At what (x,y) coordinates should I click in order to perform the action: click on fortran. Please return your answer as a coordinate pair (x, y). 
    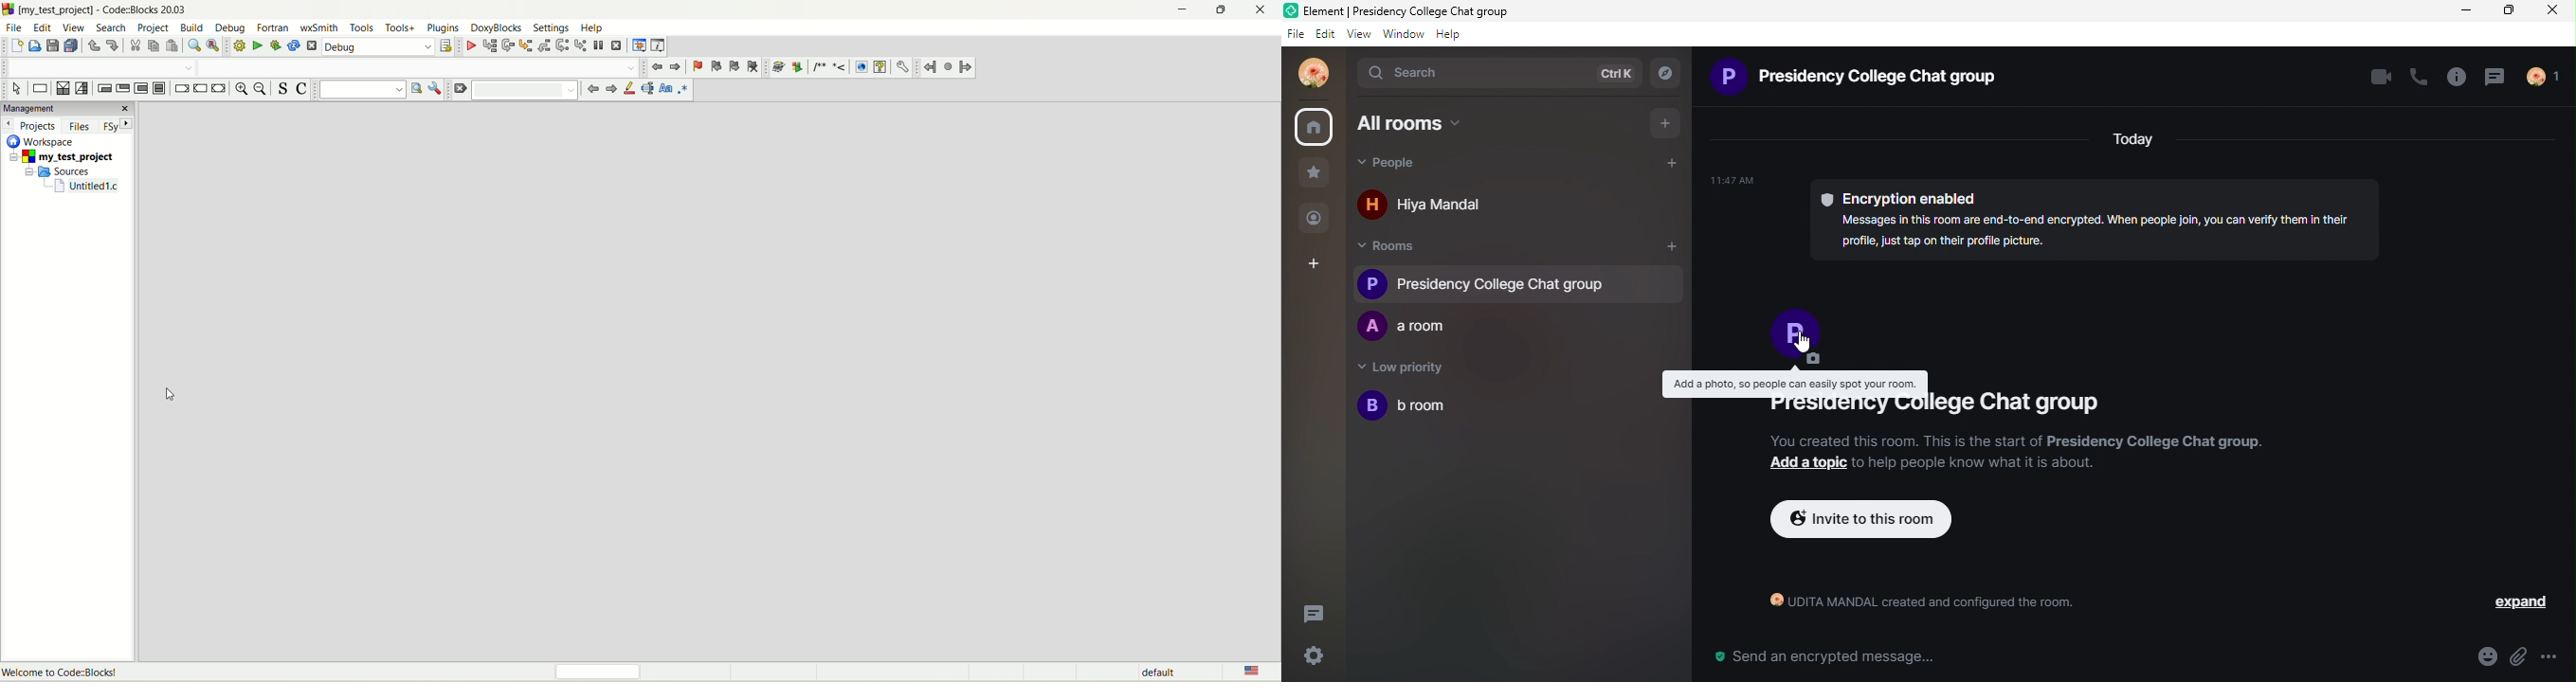
    Looking at the image, I should click on (274, 28).